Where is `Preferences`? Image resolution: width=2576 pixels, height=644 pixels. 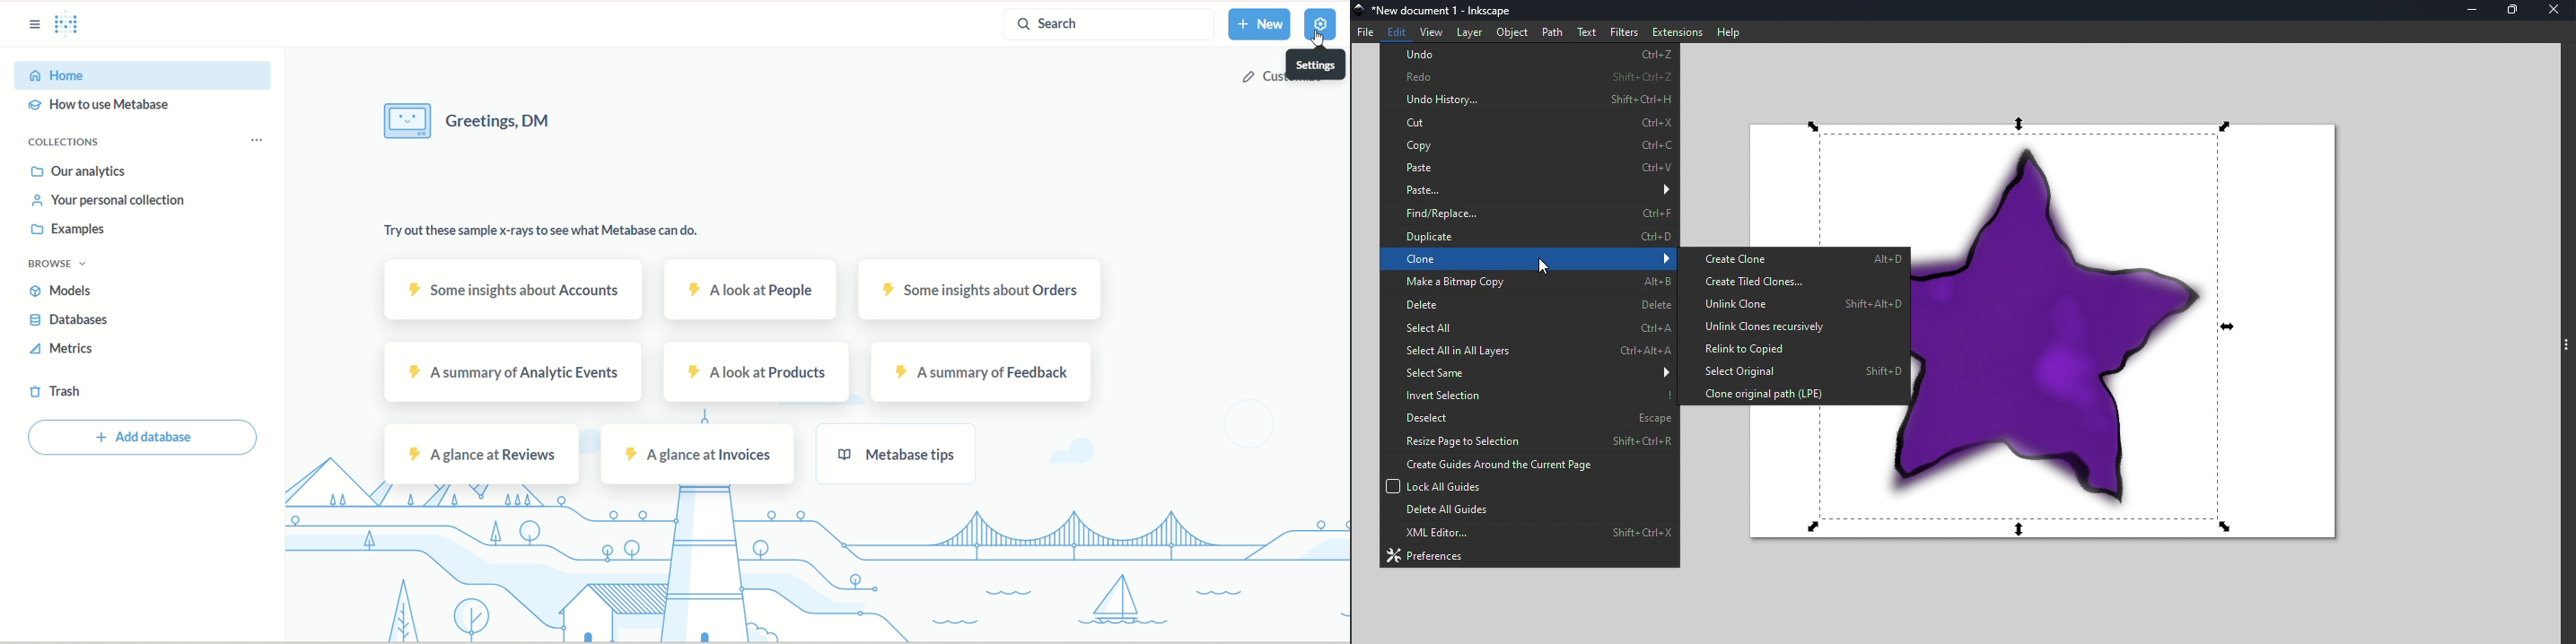
Preferences is located at coordinates (1529, 555).